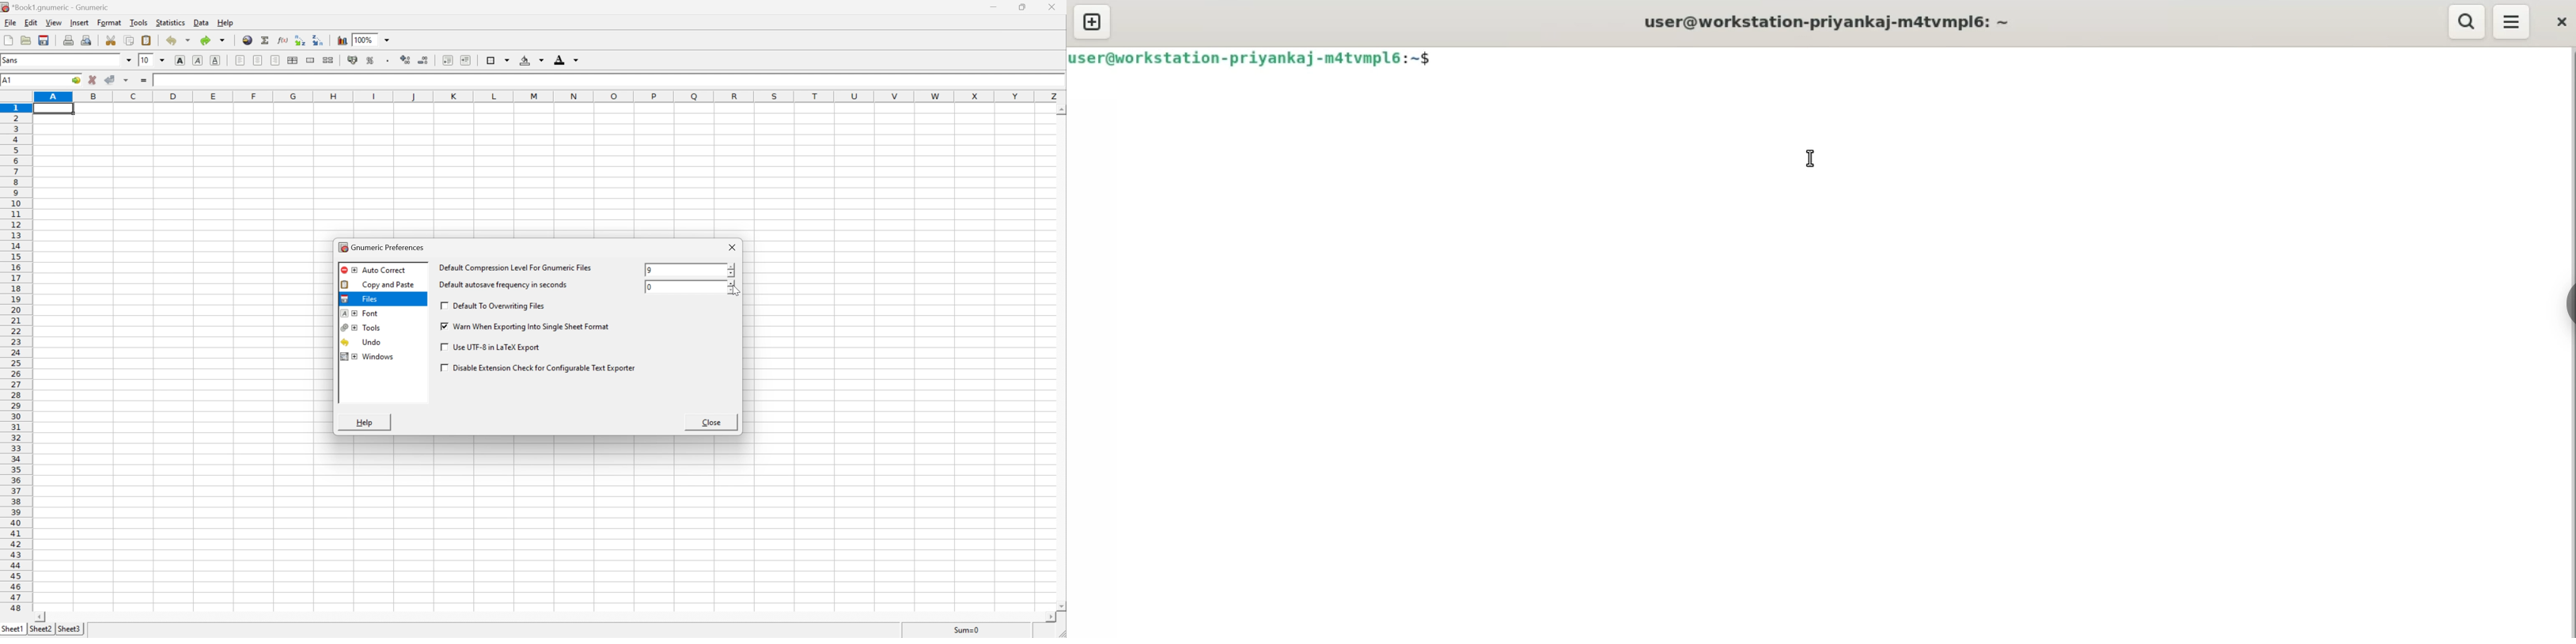 The width and height of the screenshot is (2576, 644). I want to click on cancel selection, so click(93, 79).